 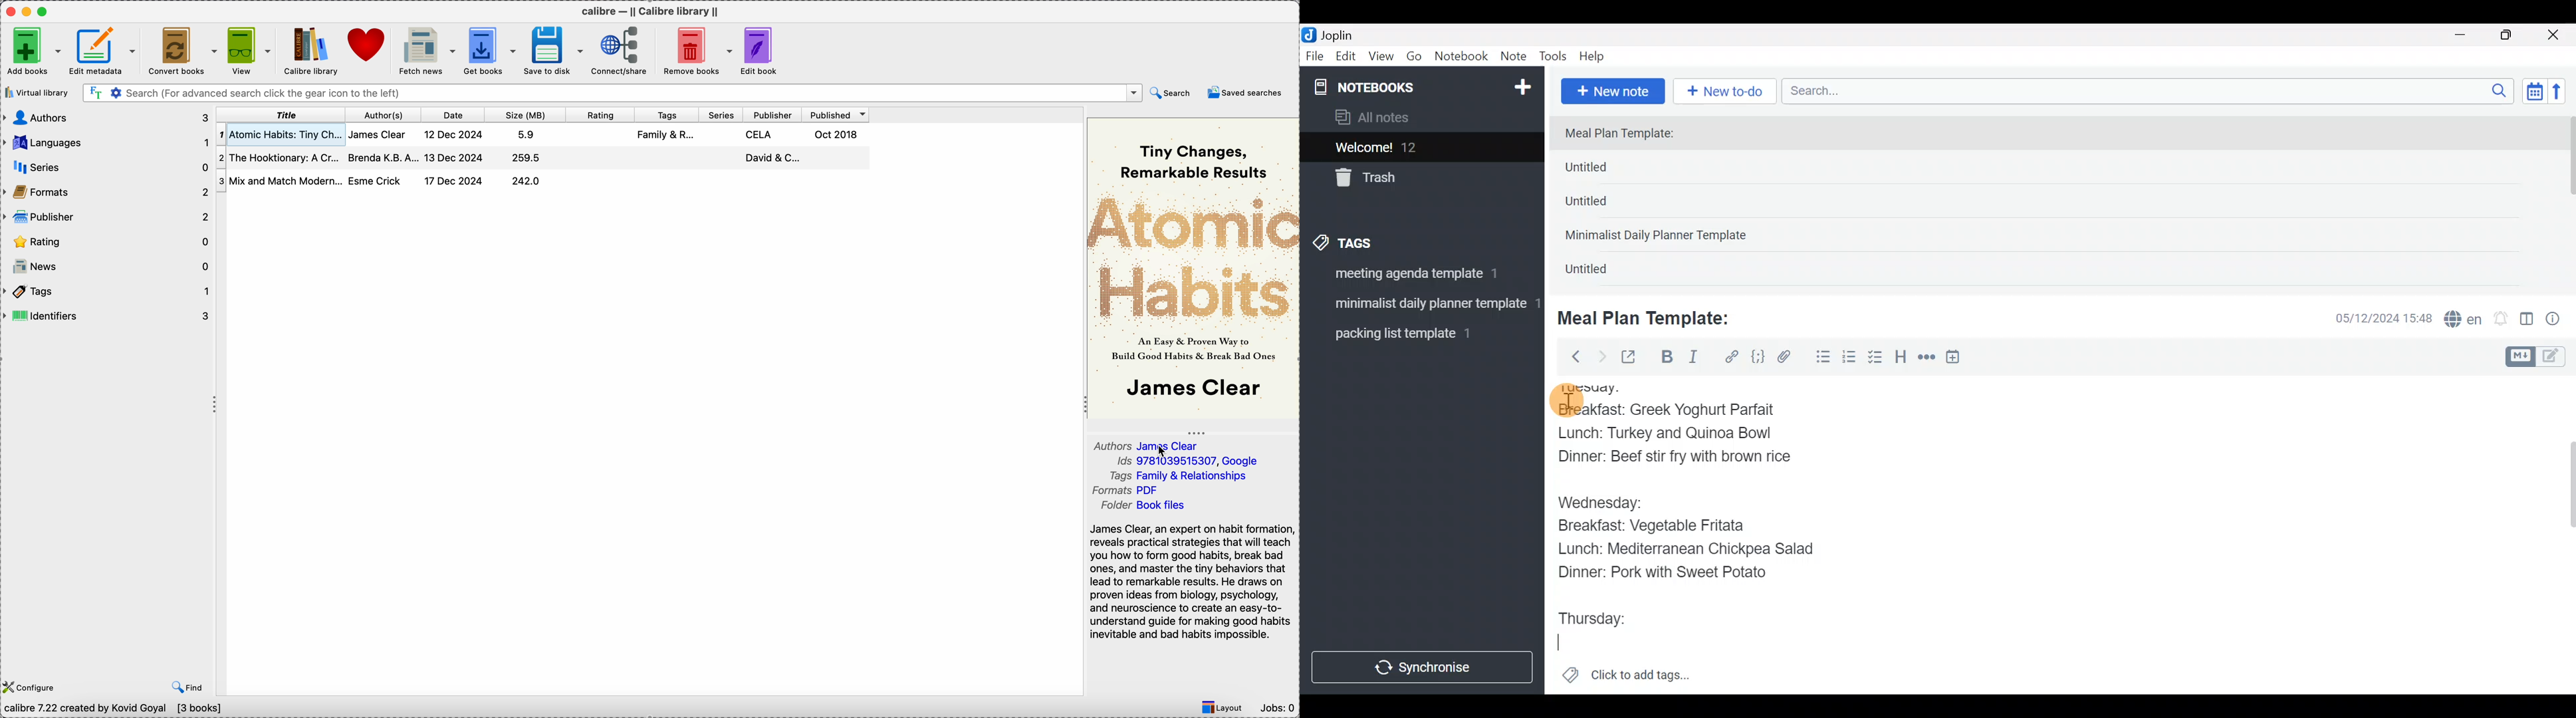 What do you see at coordinates (1414, 179) in the screenshot?
I see `Trash` at bounding box center [1414, 179].